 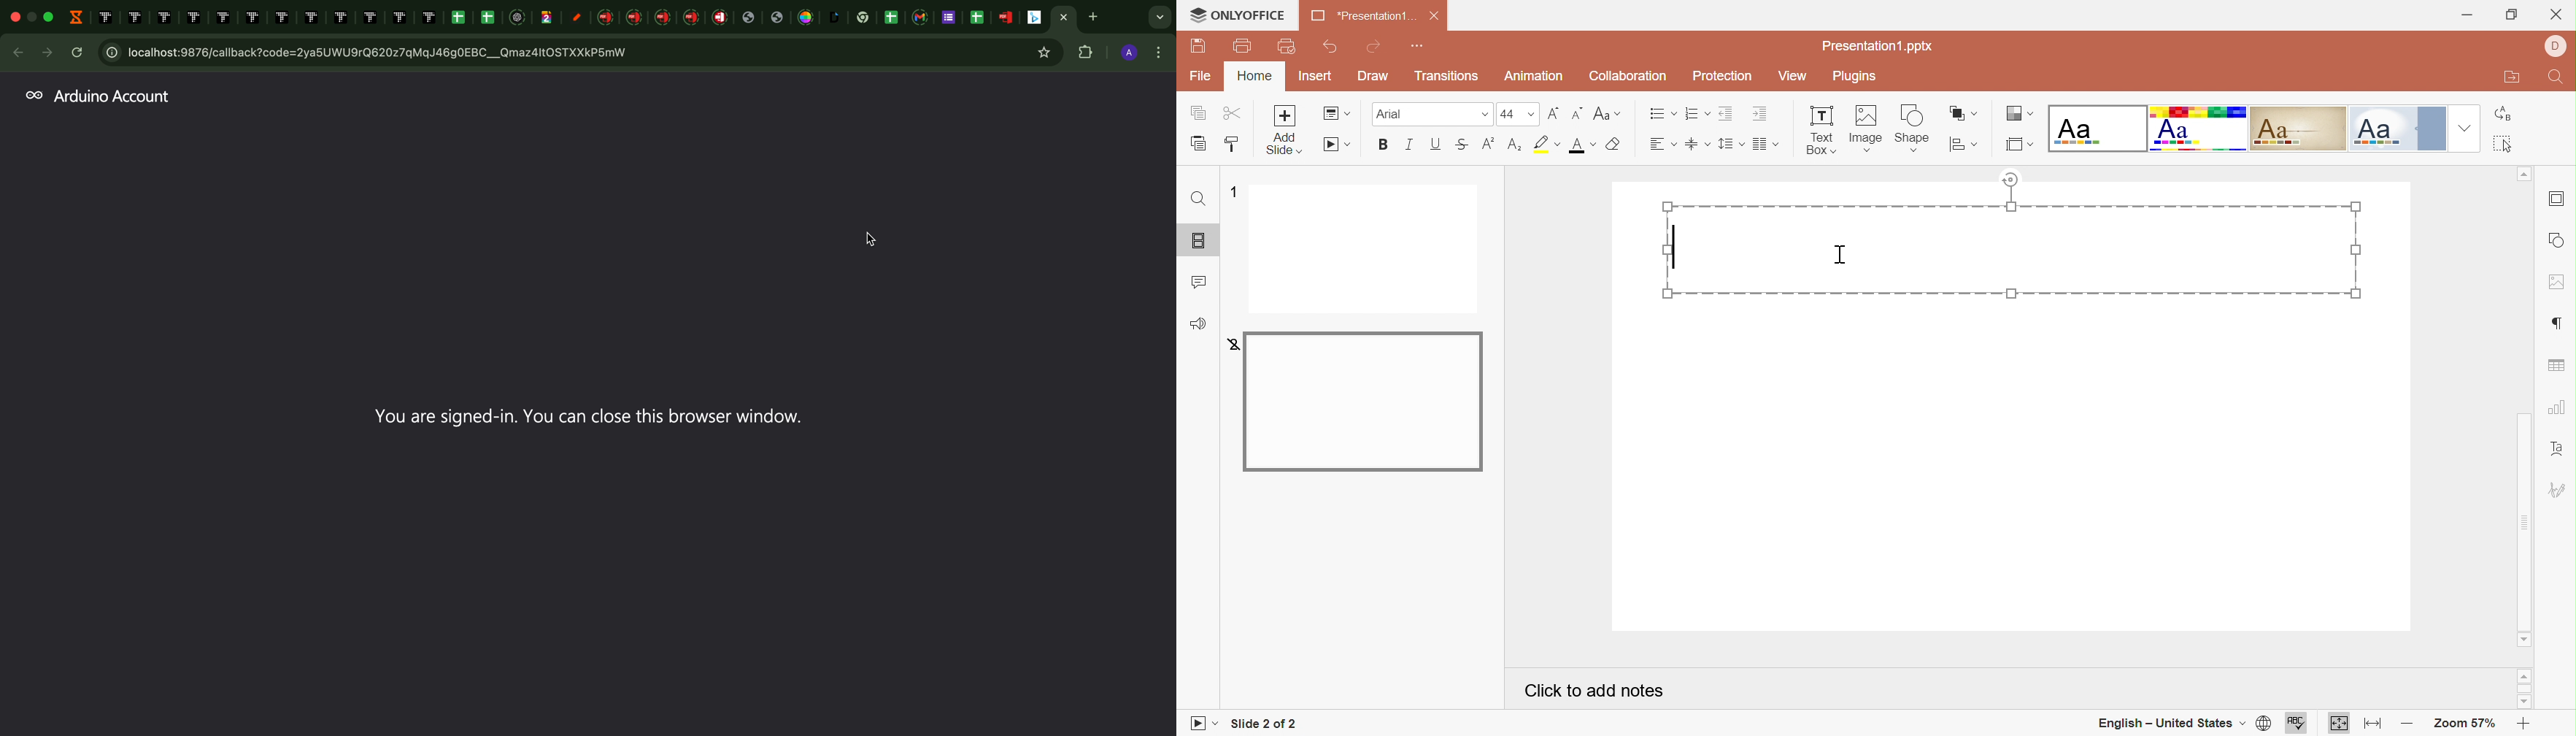 What do you see at coordinates (1699, 143) in the screenshot?
I see `Vertical align` at bounding box center [1699, 143].